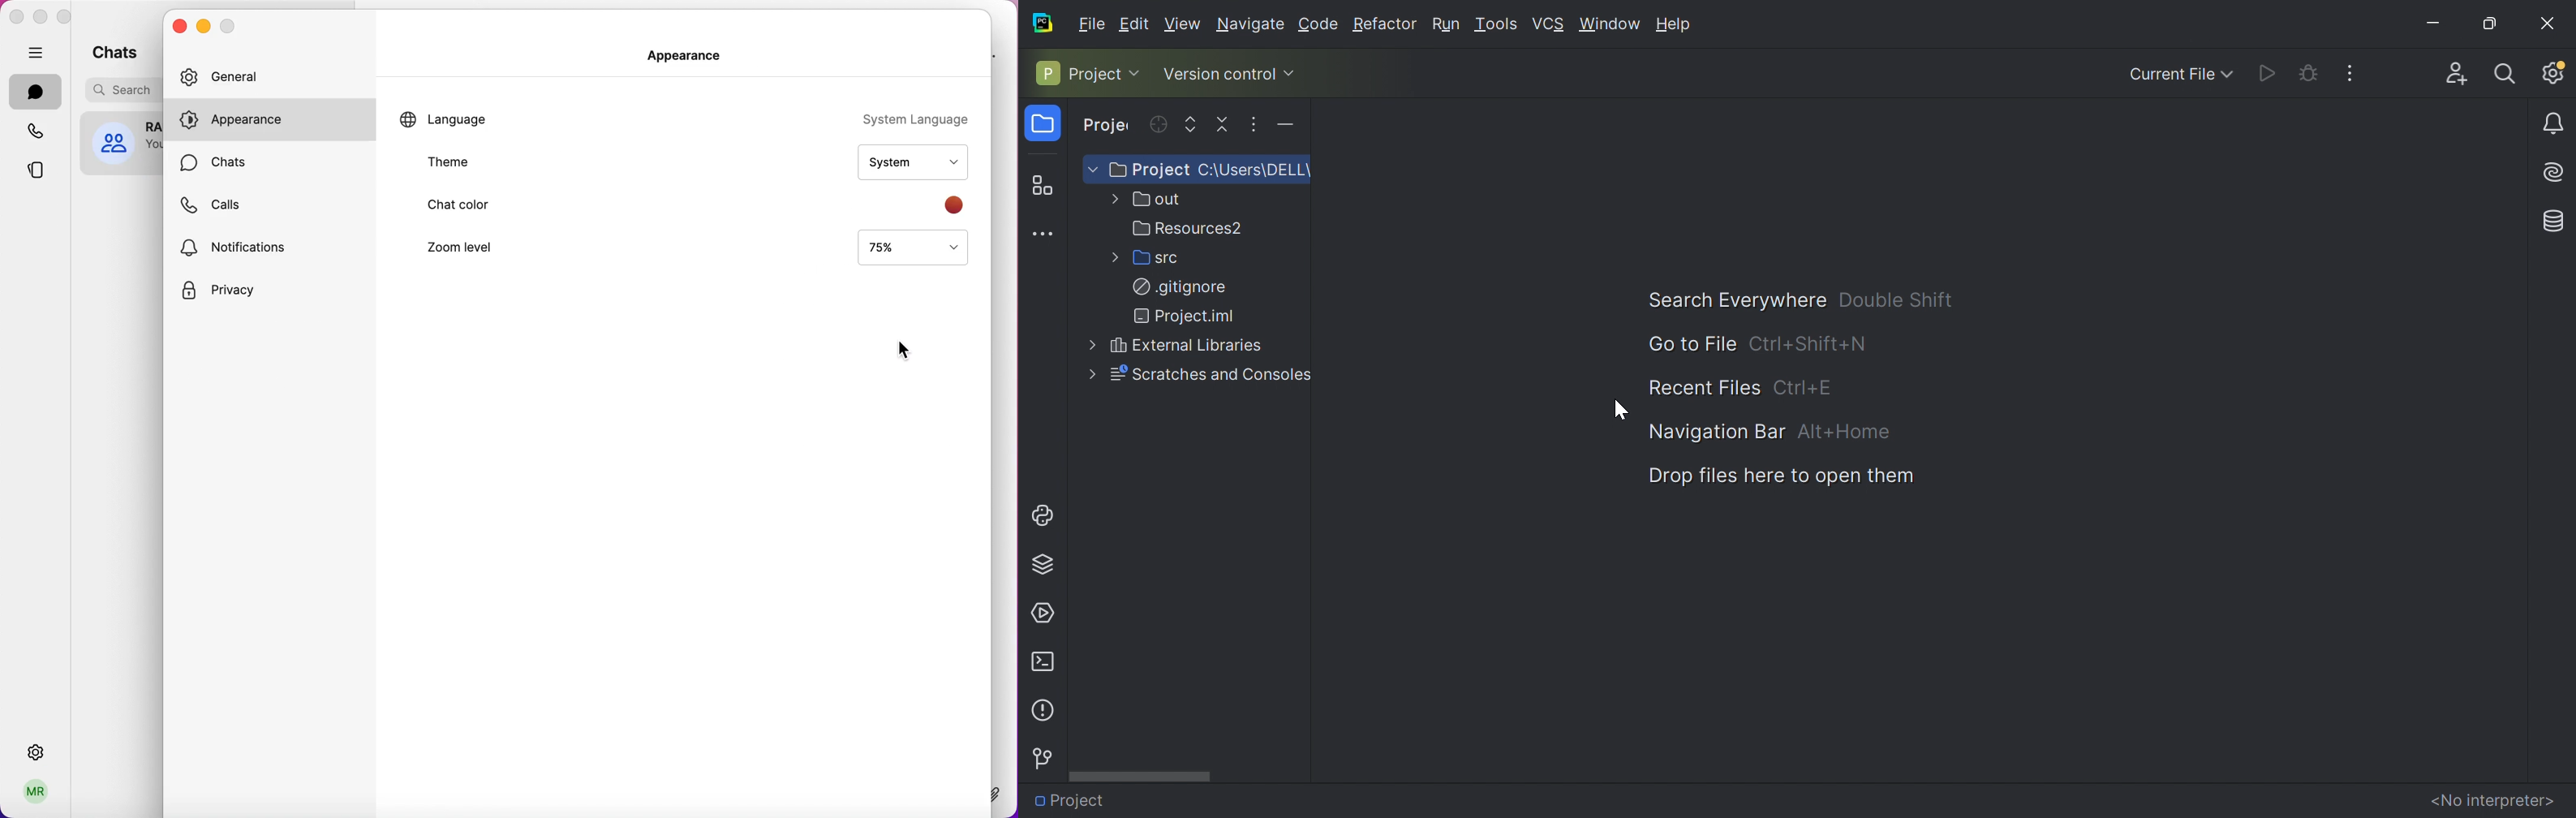 The height and width of the screenshot is (840, 2576). I want to click on Cursor, so click(1610, 408).